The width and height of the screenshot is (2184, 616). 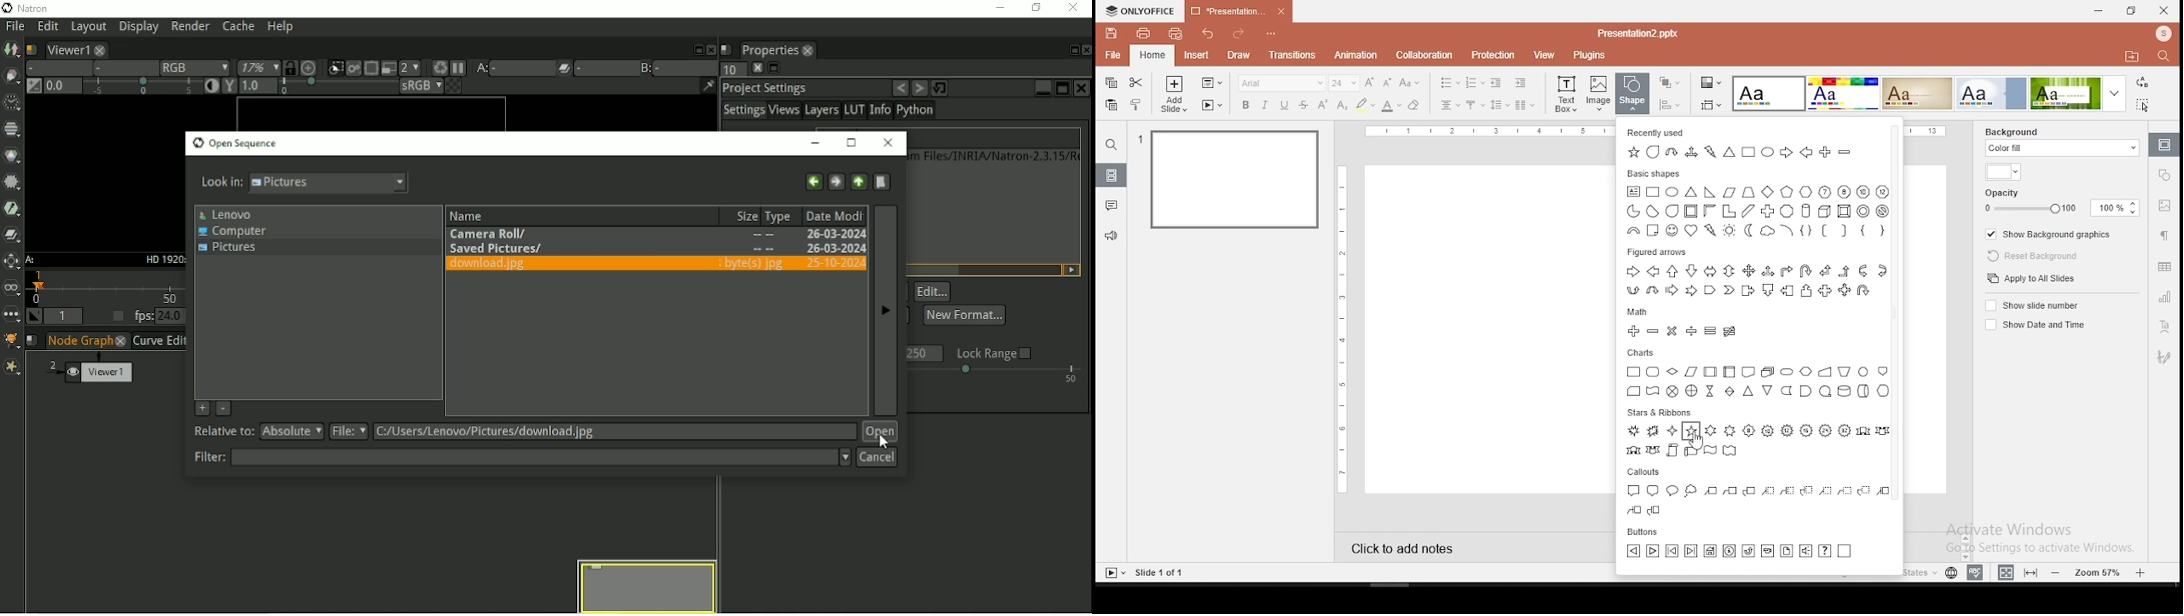 What do you see at coordinates (1762, 213) in the screenshot?
I see `basic shapes` at bounding box center [1762, 213].